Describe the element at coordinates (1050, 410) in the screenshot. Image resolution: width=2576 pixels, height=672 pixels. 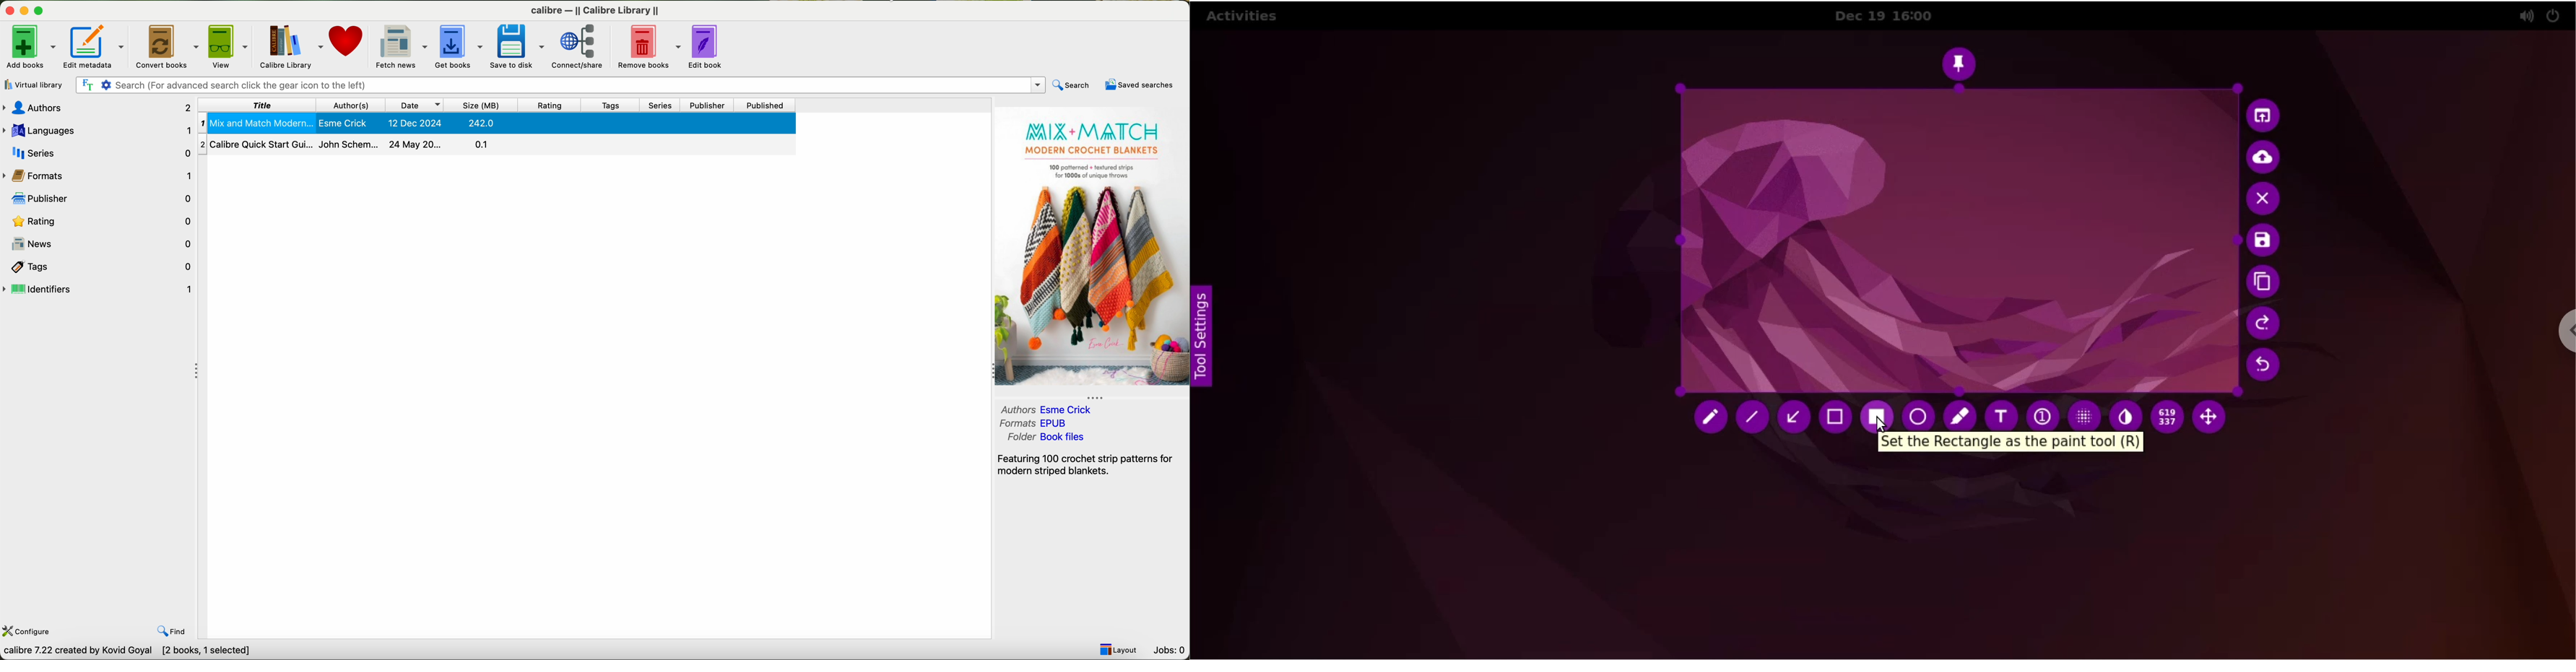
I see `authors` at that location.